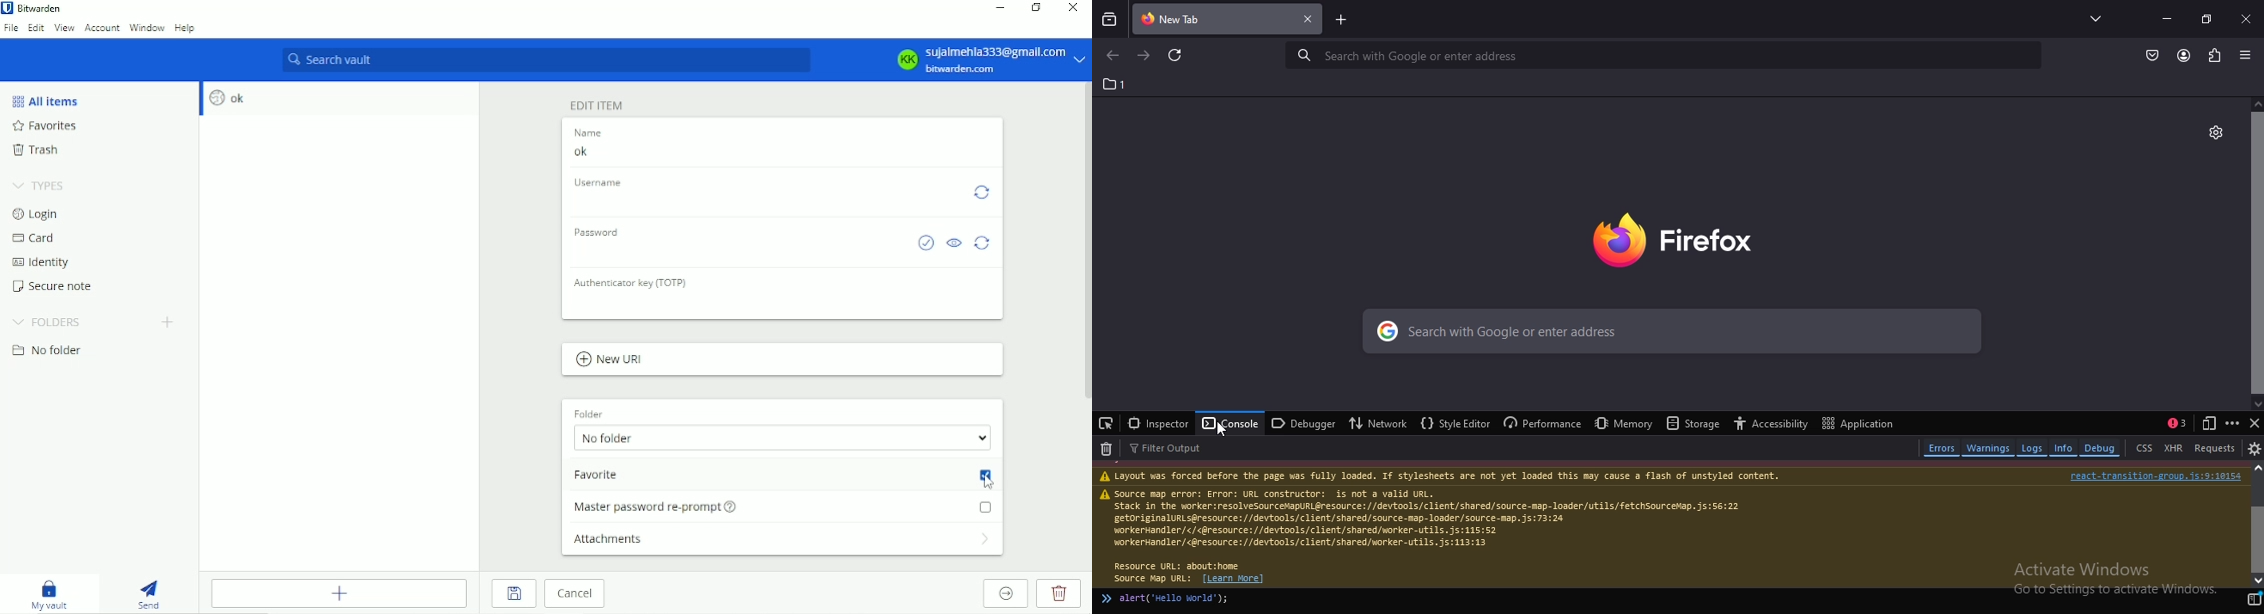 Image resolution: width=2268 pixels, height=616 pixels. What do you see at coordinates (2167, 18) in the screenshot?
I see `minimize` at bounding box center [2167, 18].